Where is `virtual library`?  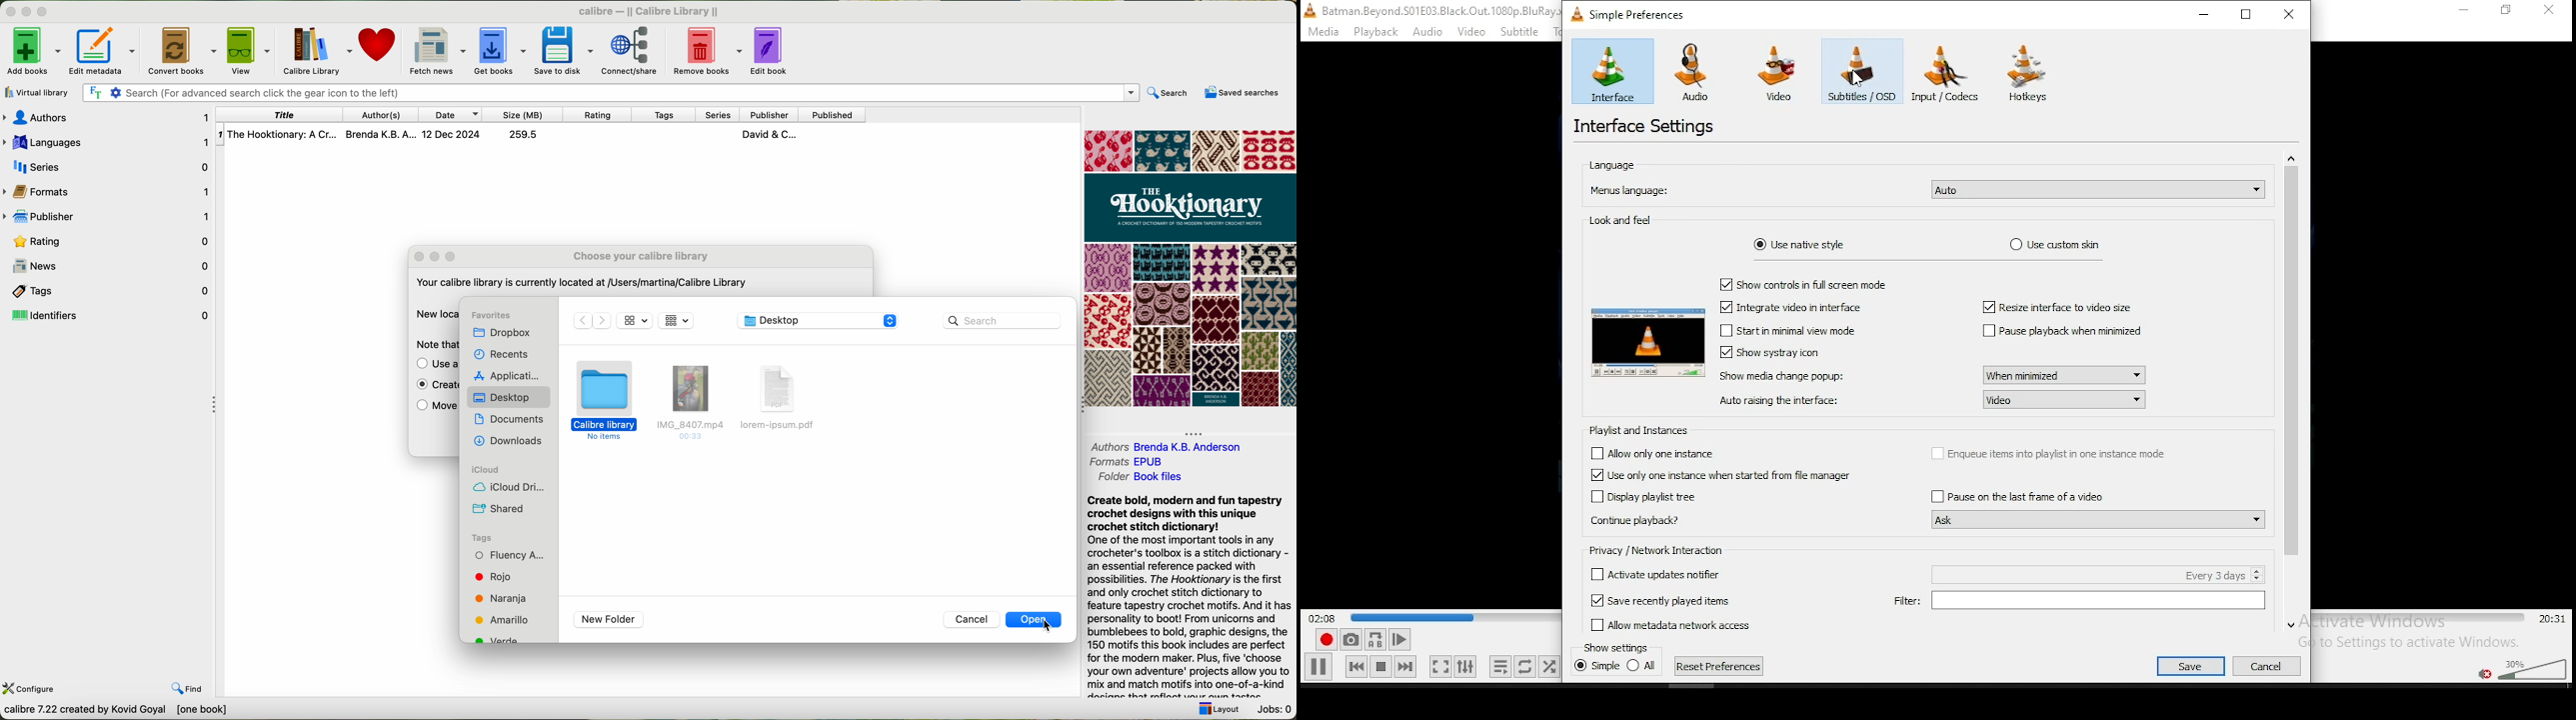
virtual library is located at coordinates (36, 93).